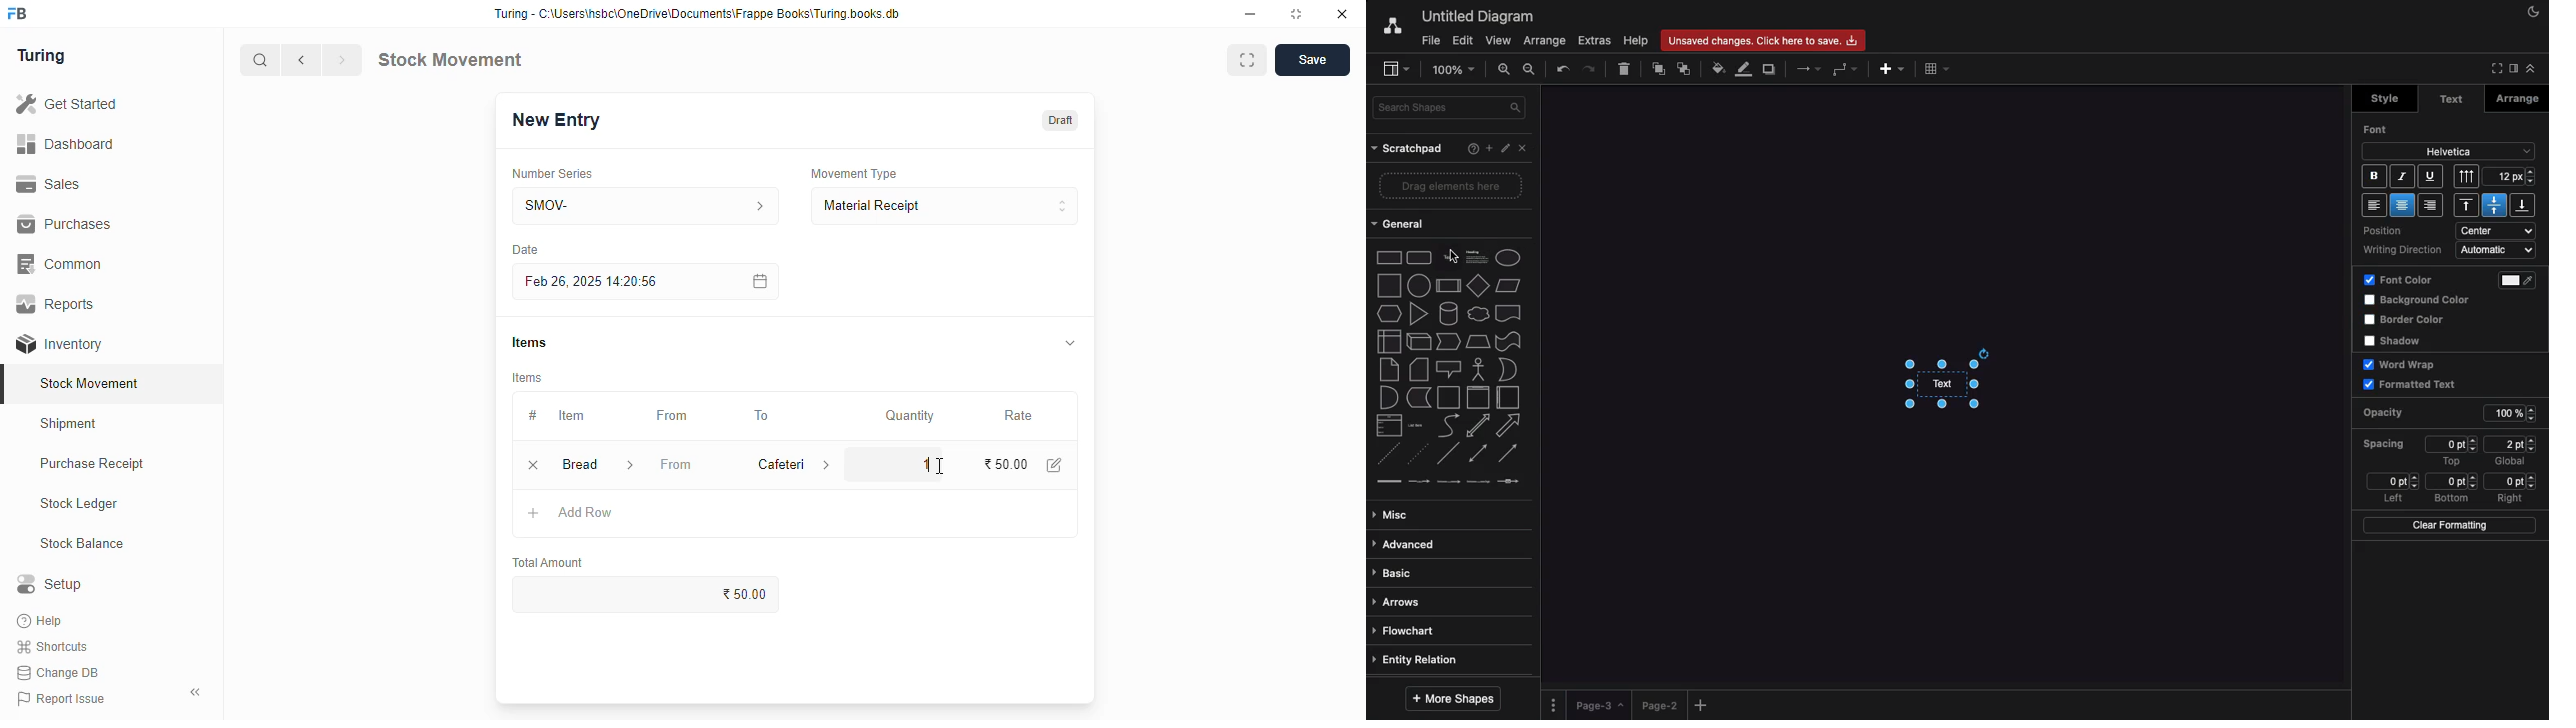  I want to click on cube, so click(1419, 342).